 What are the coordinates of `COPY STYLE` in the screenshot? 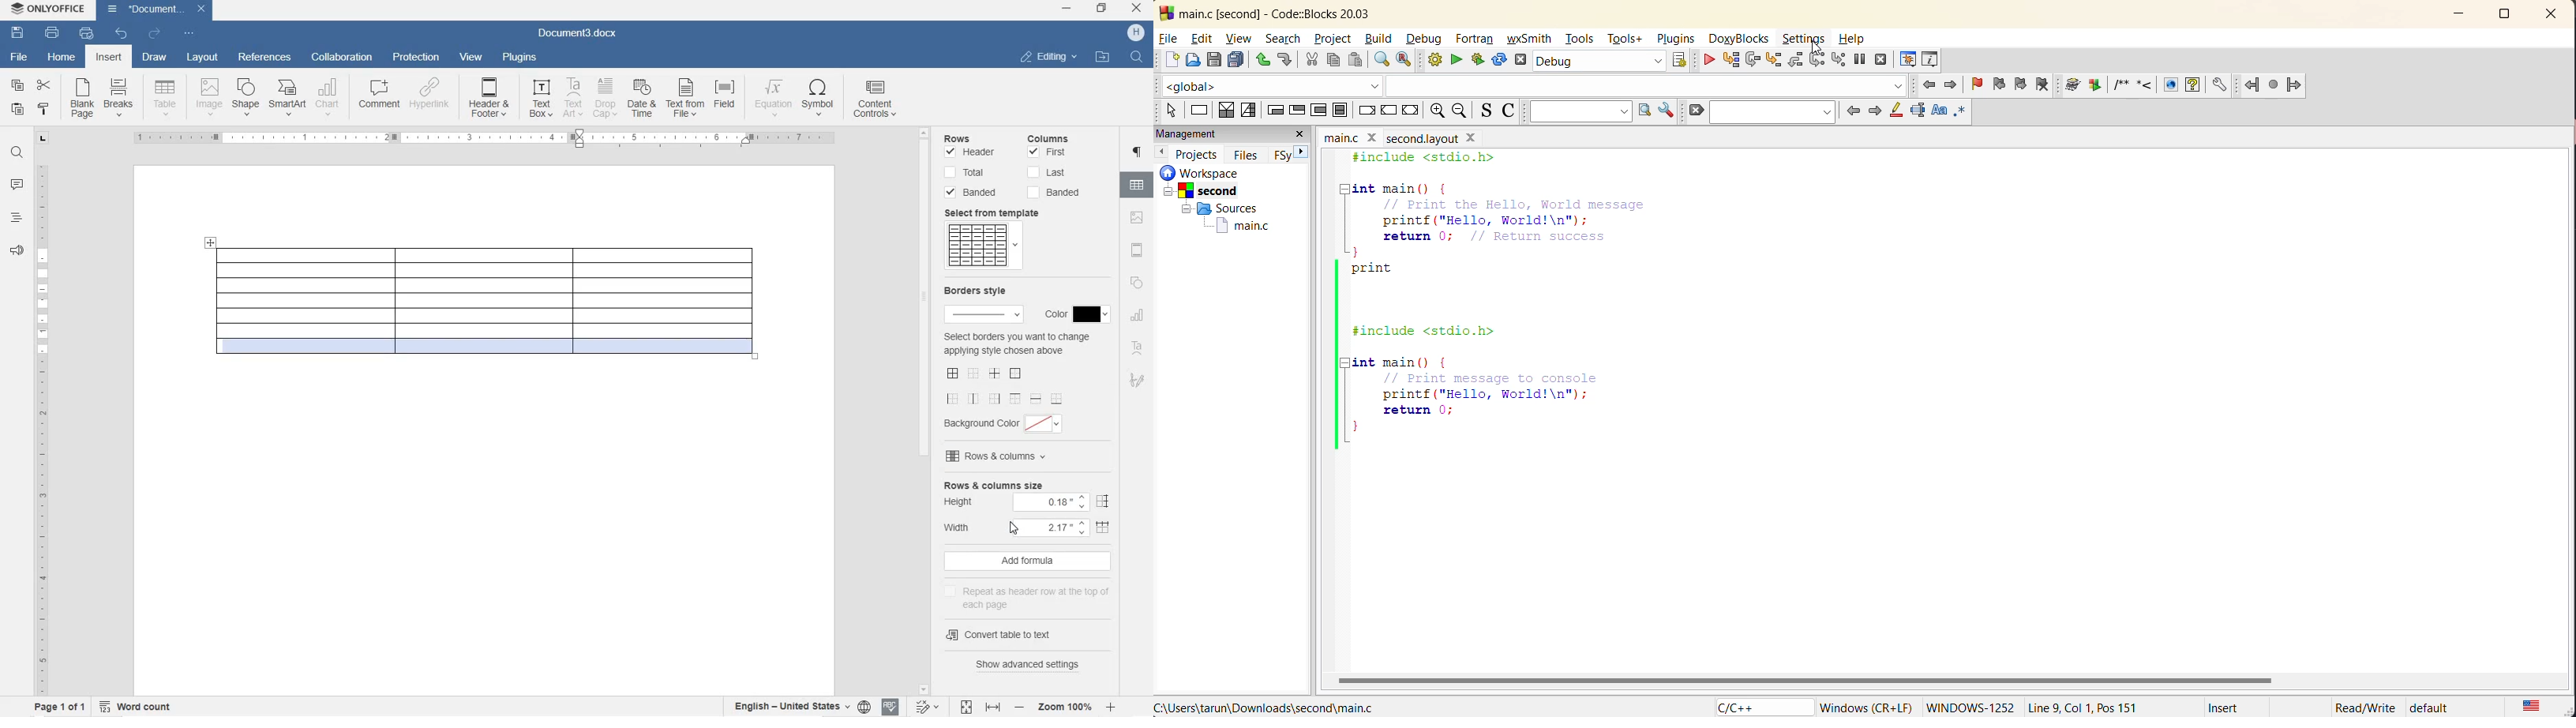 It's located at (44, 109).